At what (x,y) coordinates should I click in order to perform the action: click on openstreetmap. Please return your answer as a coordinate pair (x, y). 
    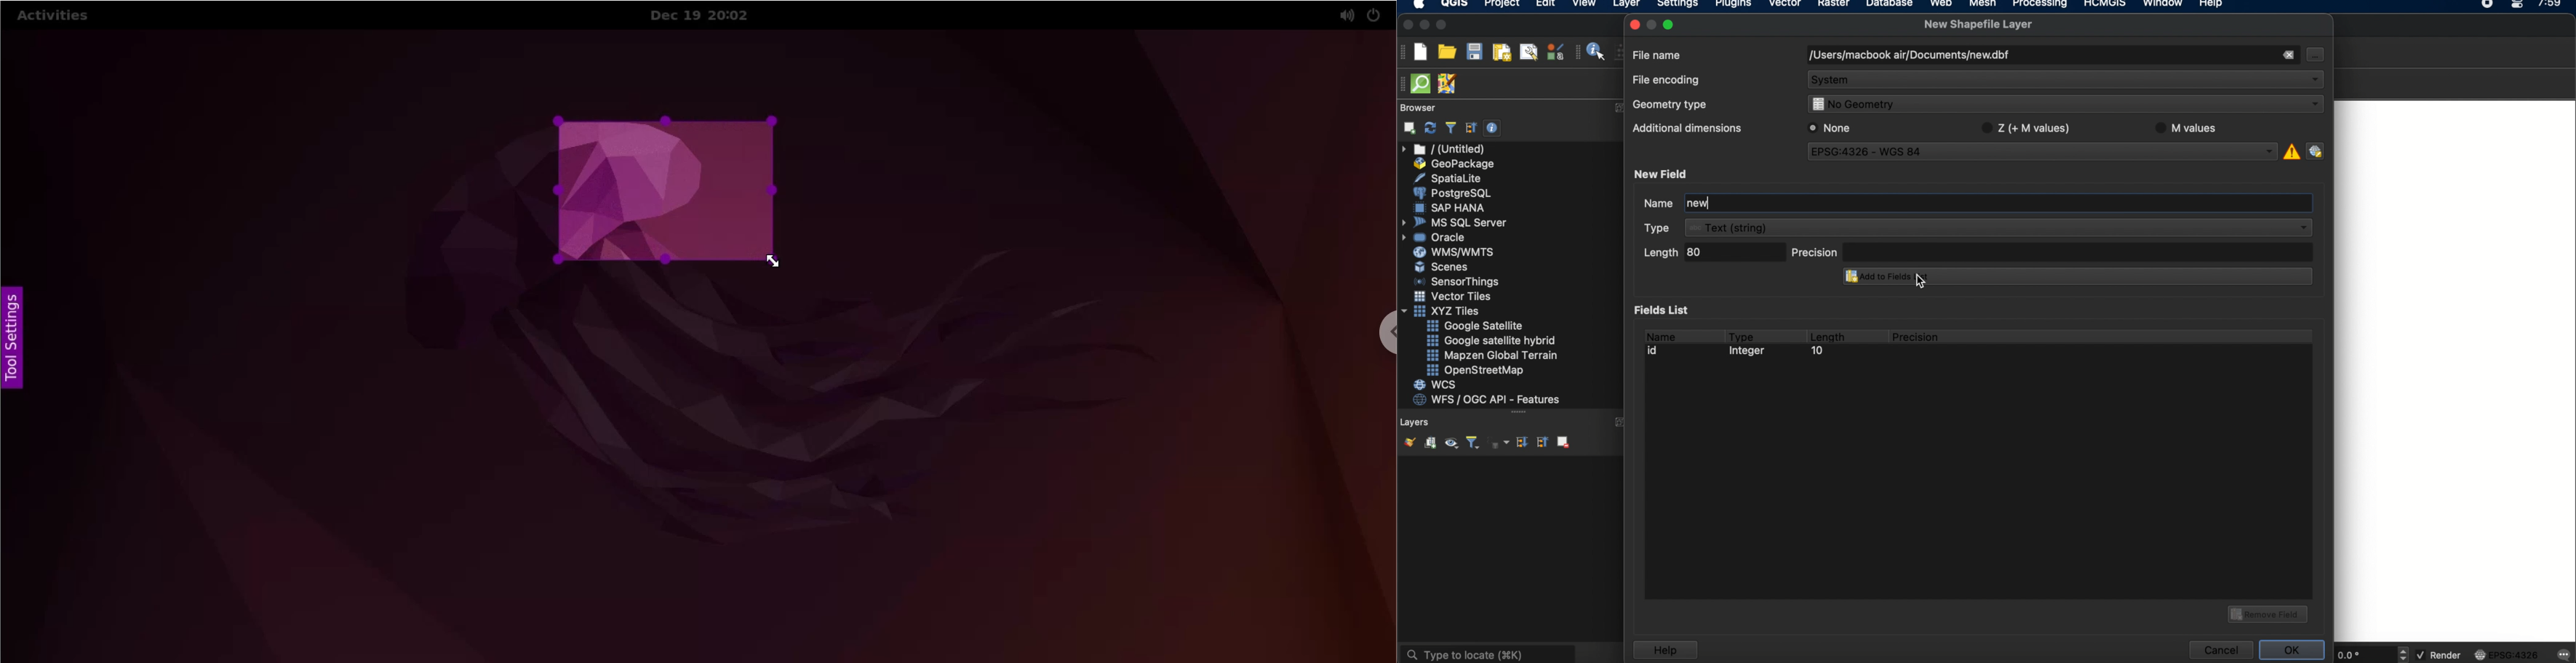
    Looking at the image, I should click on (1475, 371).